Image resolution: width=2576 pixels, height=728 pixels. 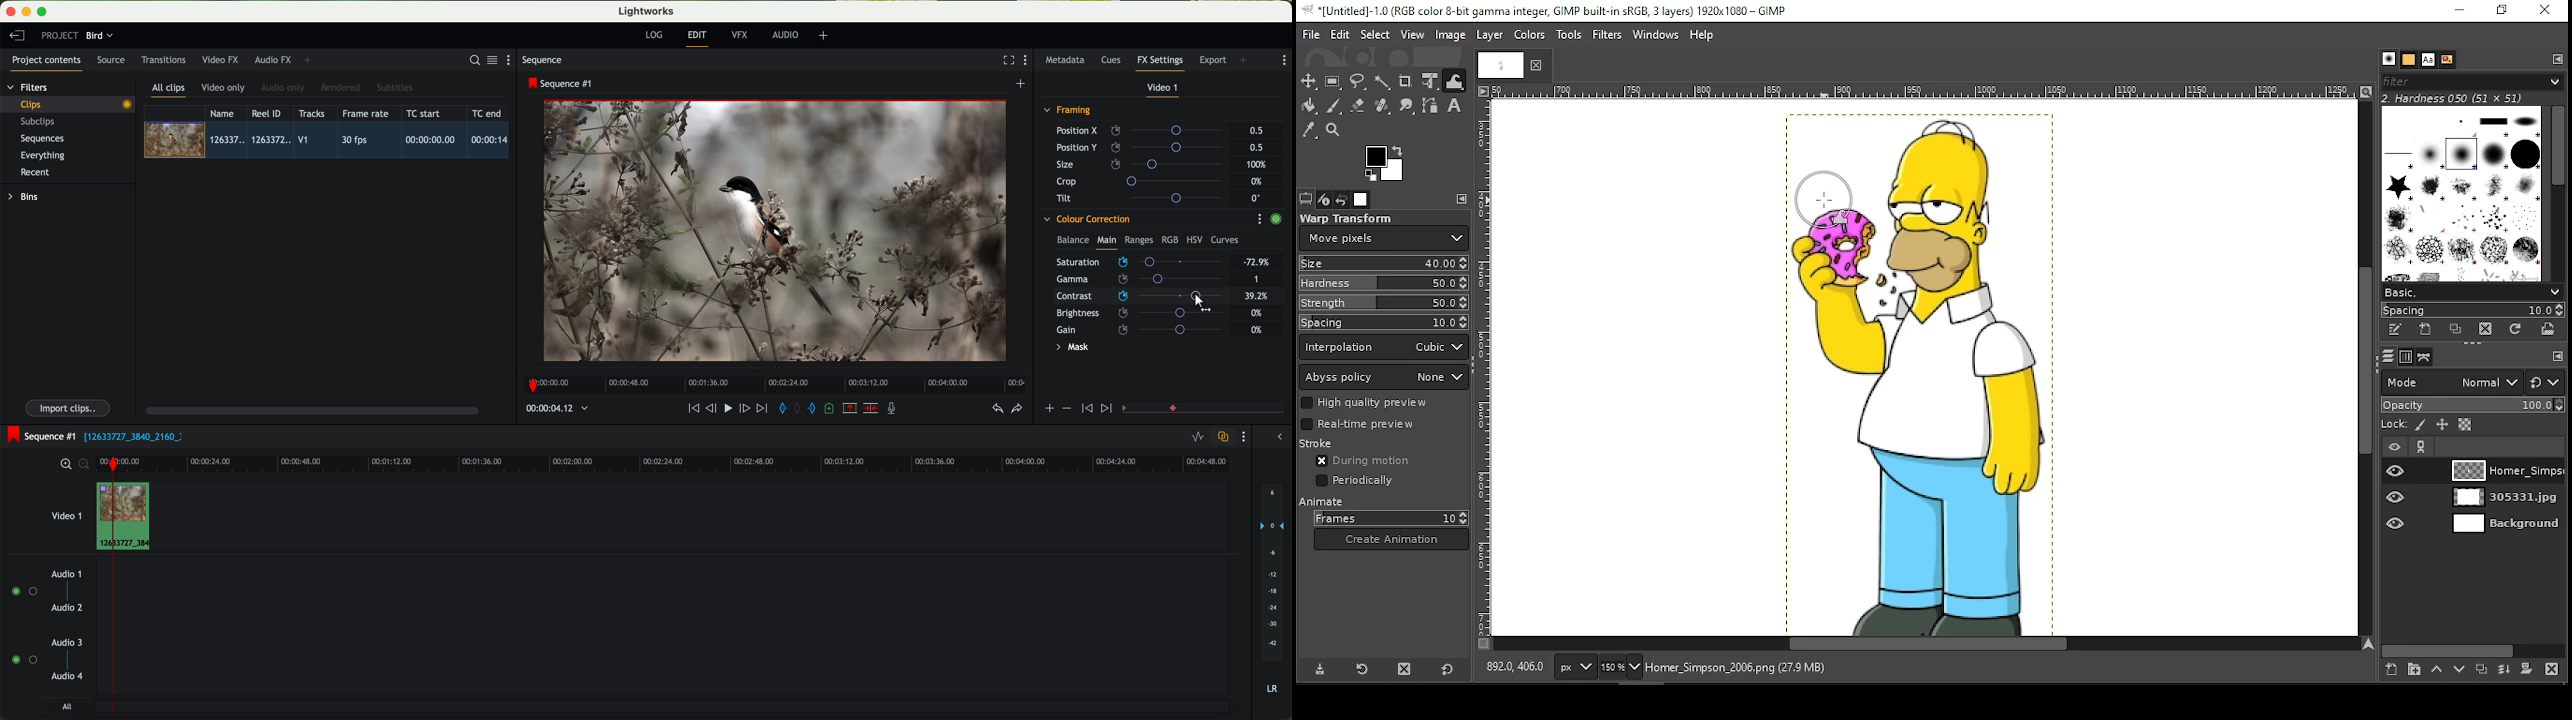 I want to click on colors, so click(x=1388, y=163).